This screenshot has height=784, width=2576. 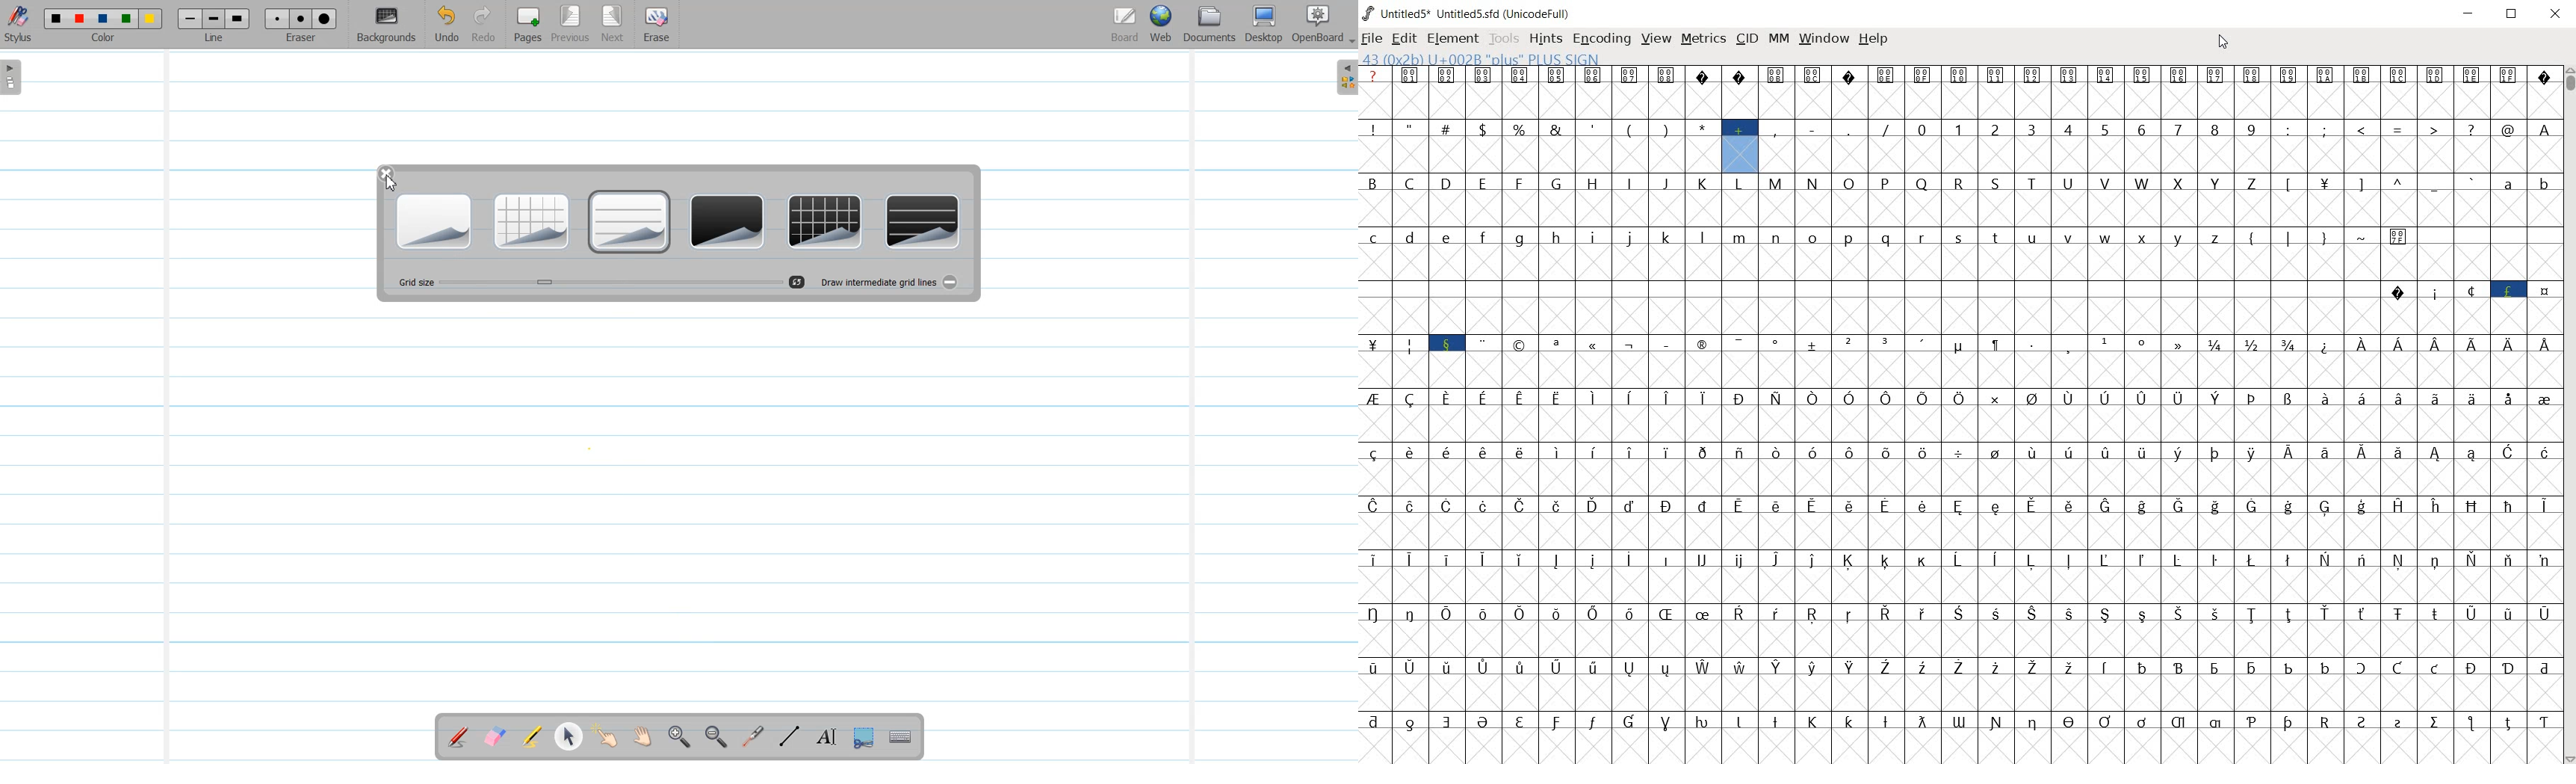 I want to click on cursor, so click(x=2223, y=43).